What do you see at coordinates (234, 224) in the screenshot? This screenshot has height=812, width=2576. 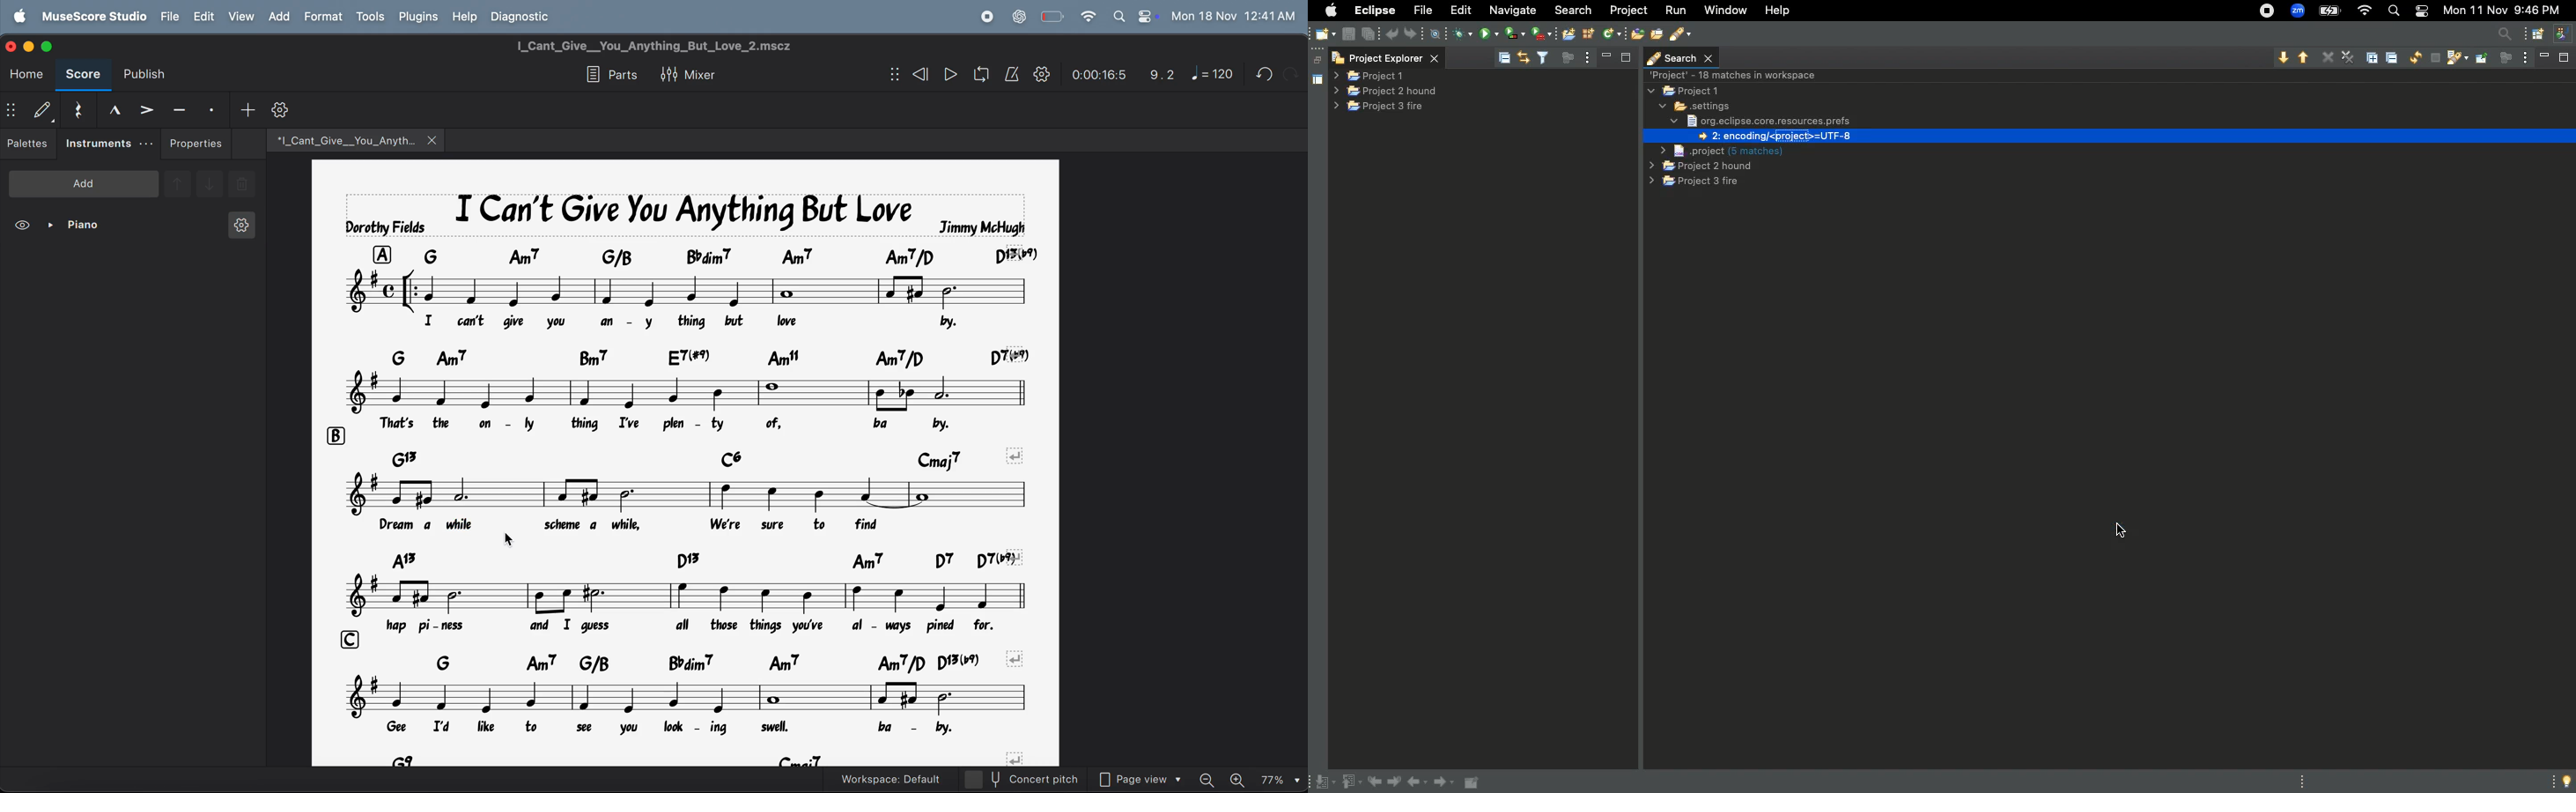 I see `instrument settings` at bounding box center [234, 224].